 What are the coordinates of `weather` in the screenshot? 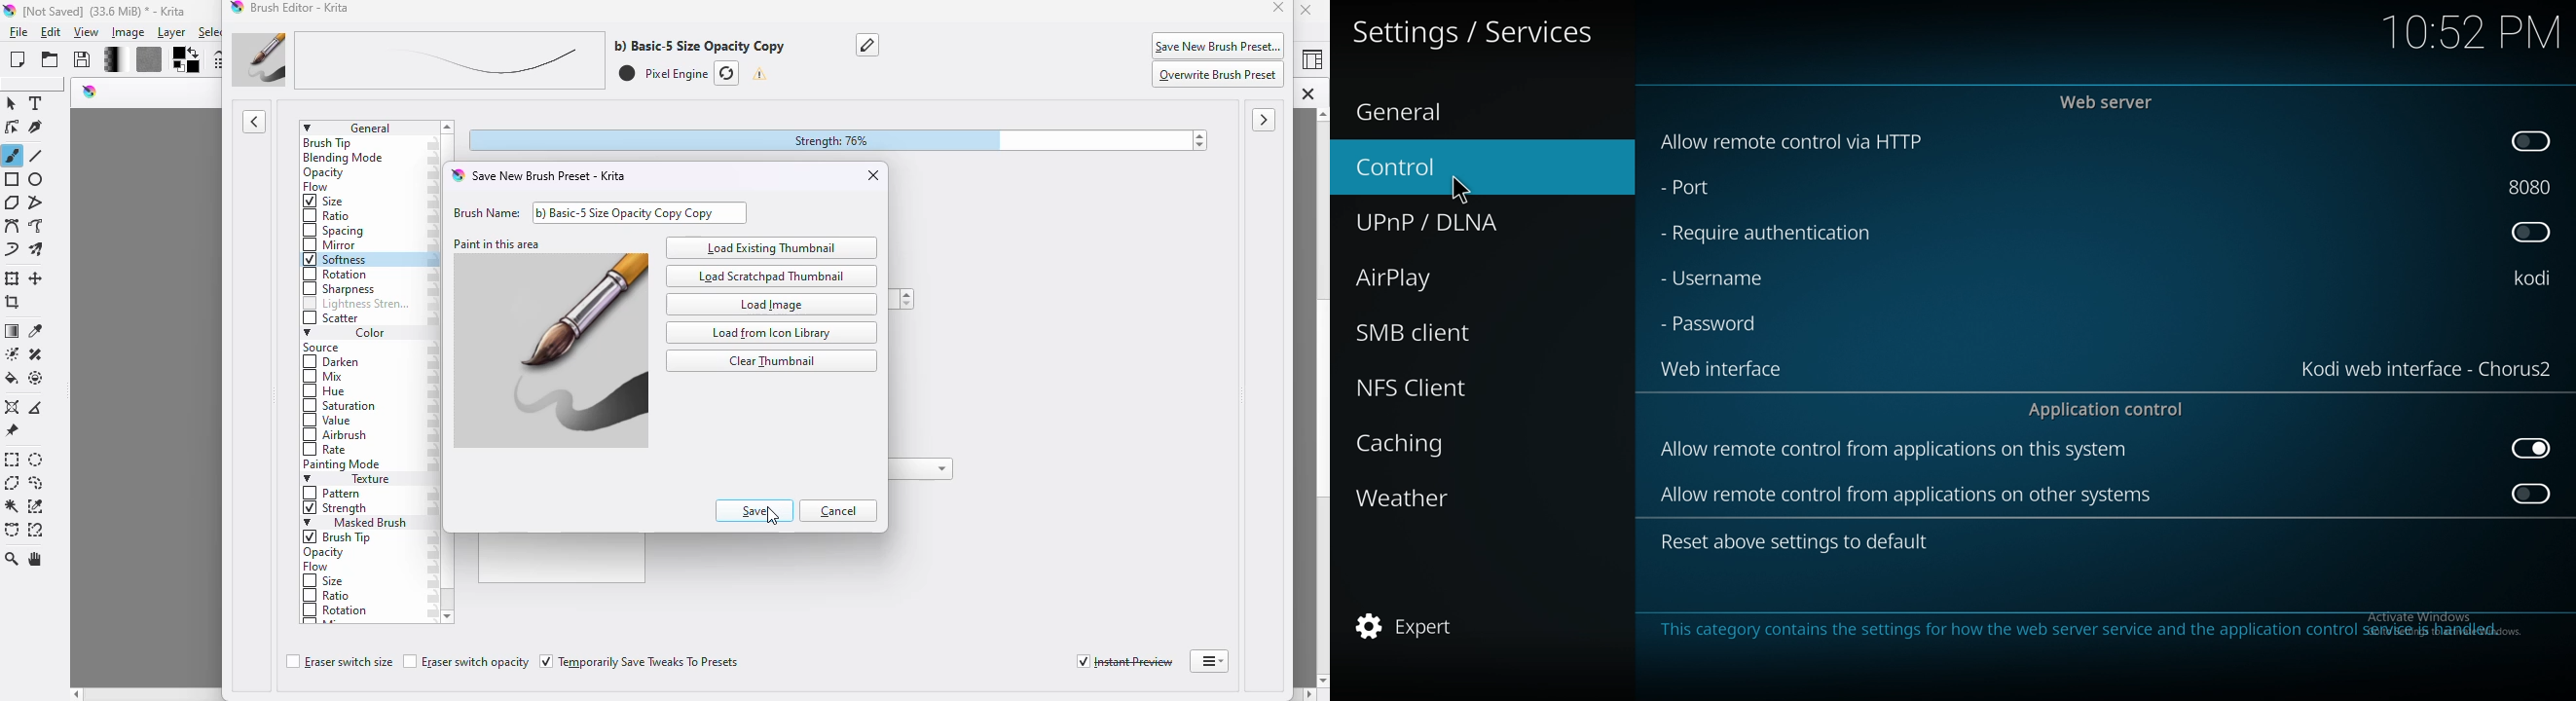 It's located at (1465, 497).